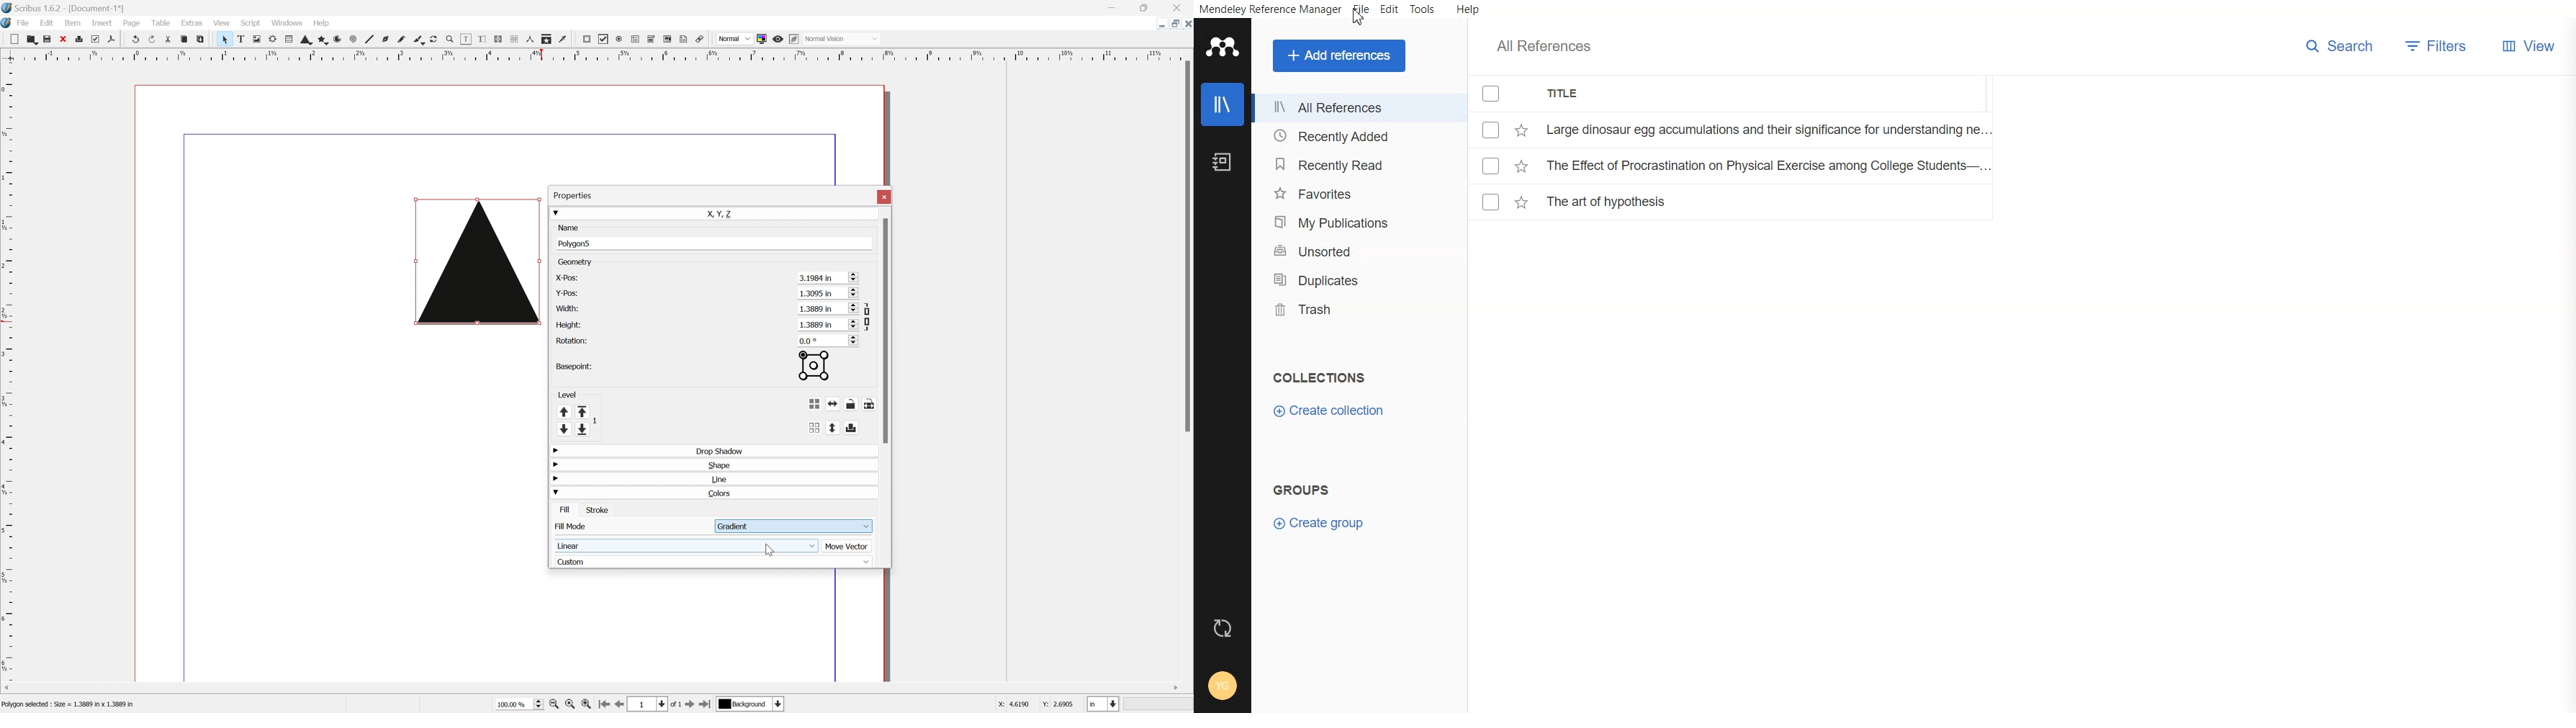 This screenshot has width=2576, height=728. I want to click on Checkmarks, so click(1490, 94).